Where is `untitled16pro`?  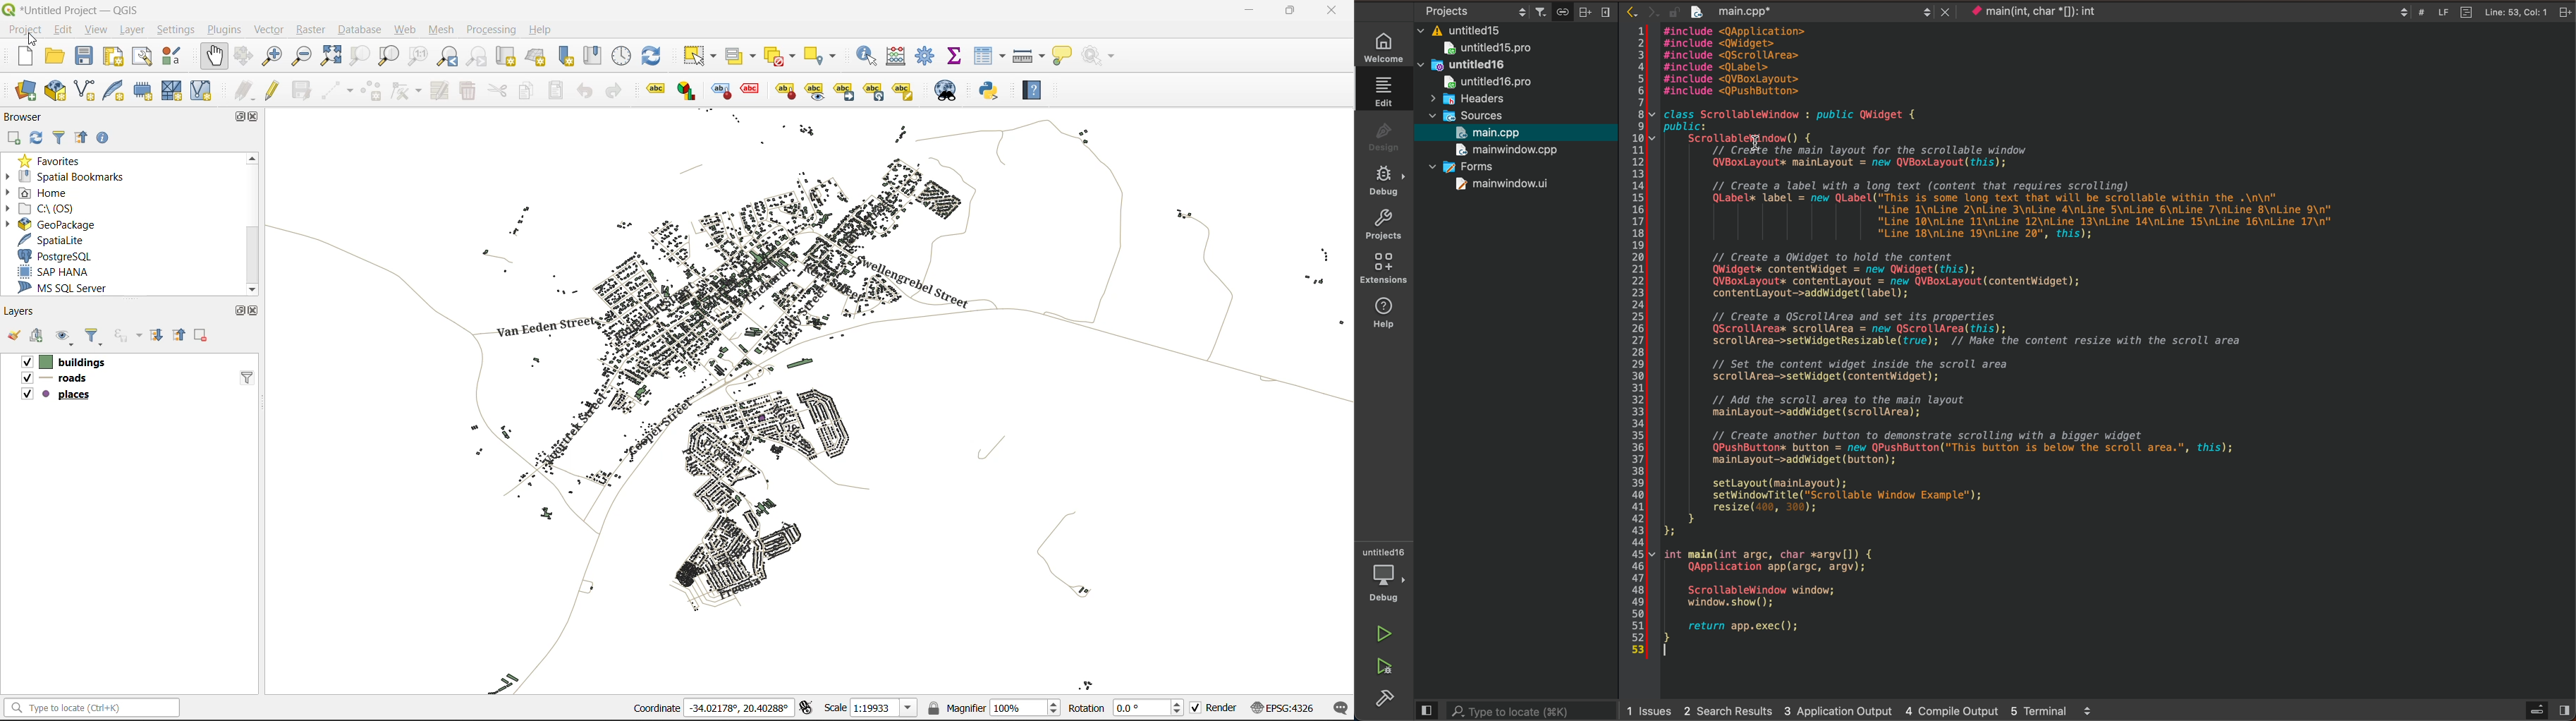 untitled16pro is located at coordinates (1490, 82).